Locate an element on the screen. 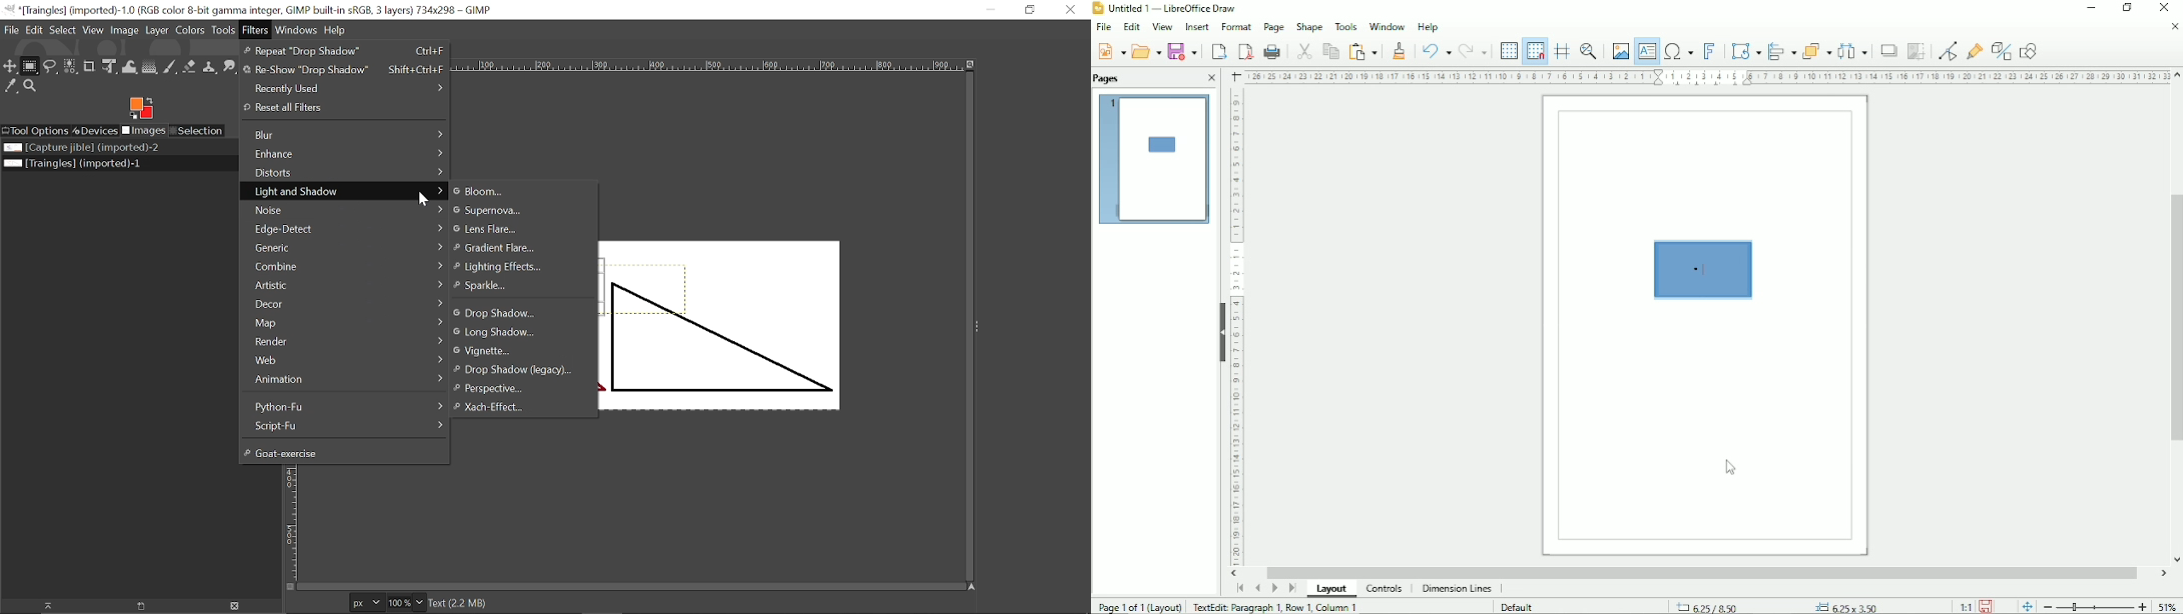 This screenshot has height=616, width=2184. Paste is located at coordinates (1362, 50).